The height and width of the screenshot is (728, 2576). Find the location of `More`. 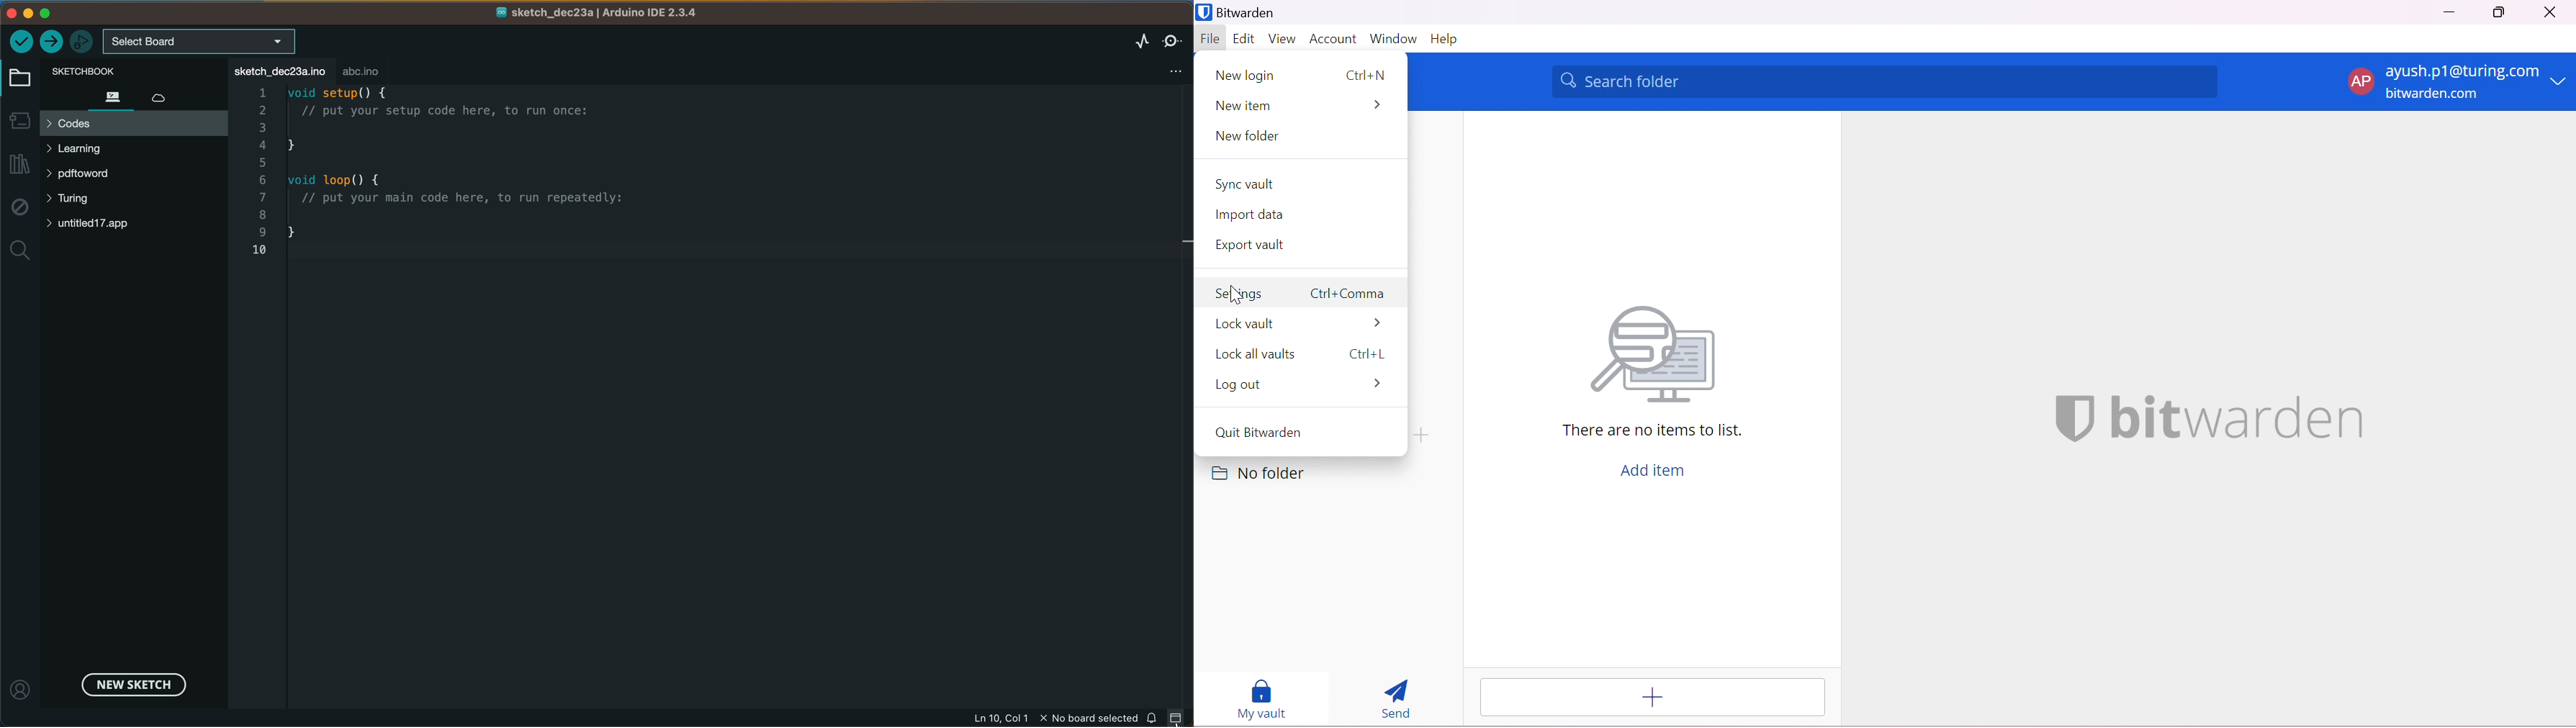

More is located at coordinates (1382, 383).